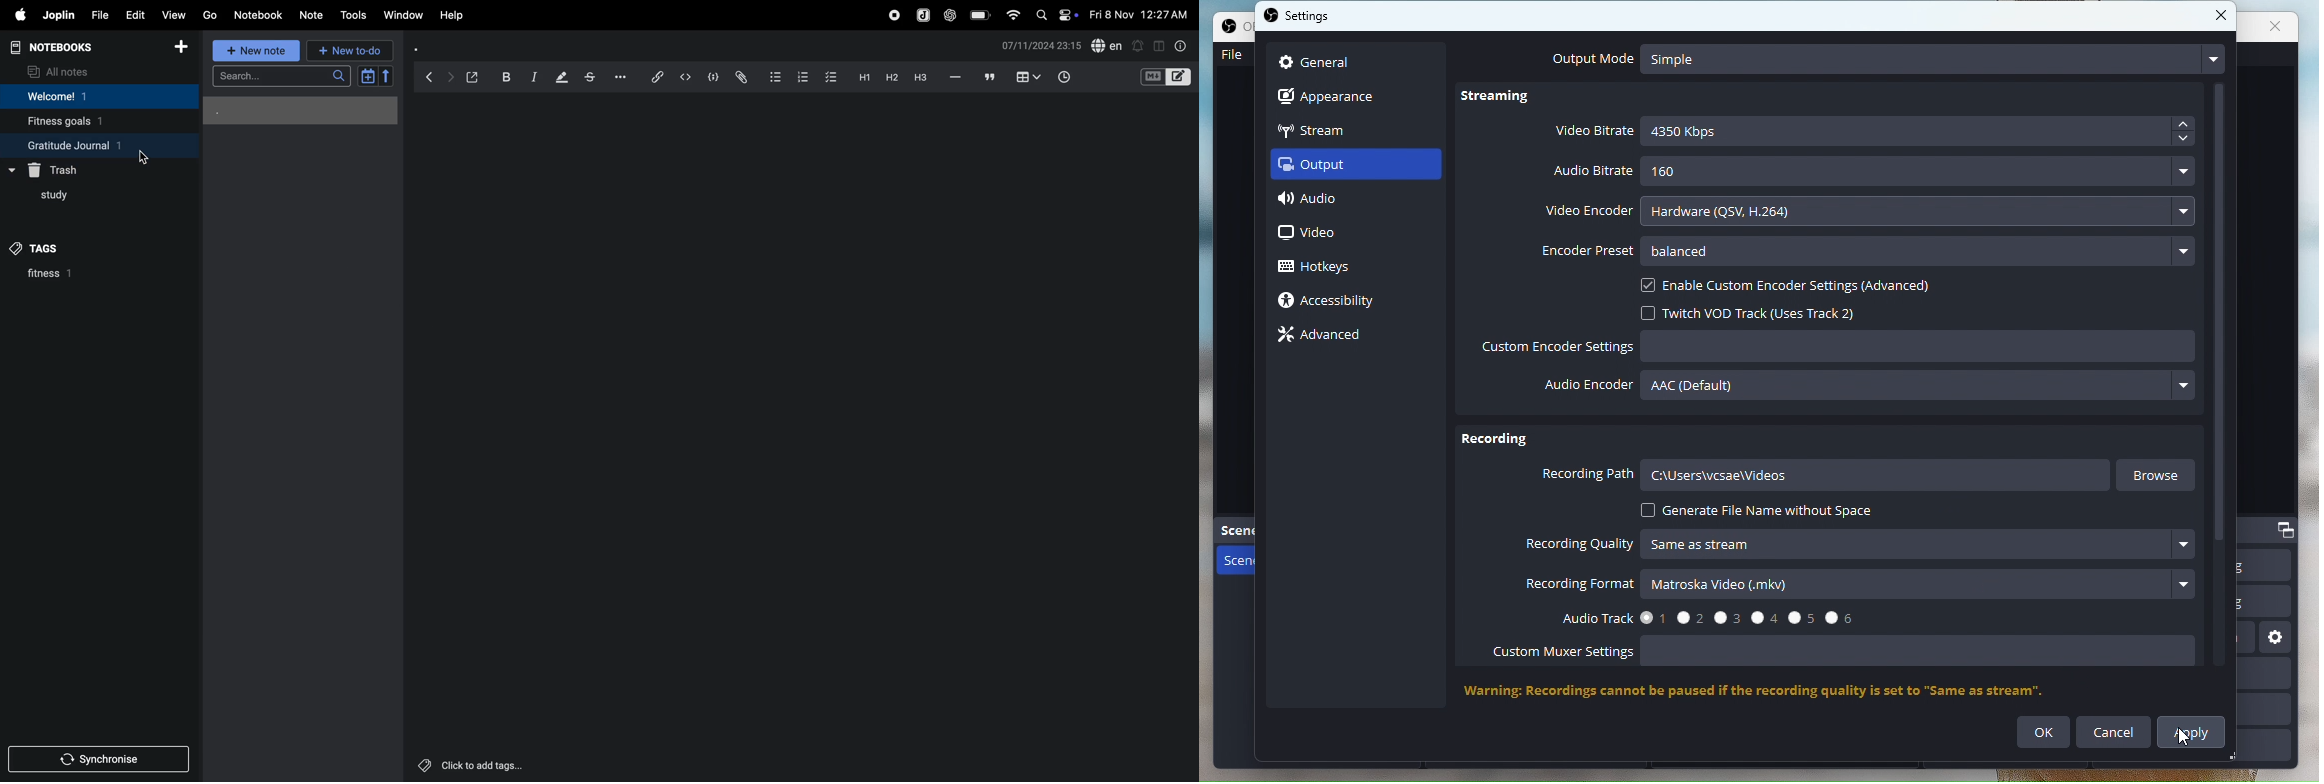 This screenshot has width=2324, height=784. I want to click on spell check, so click(1108, 45).